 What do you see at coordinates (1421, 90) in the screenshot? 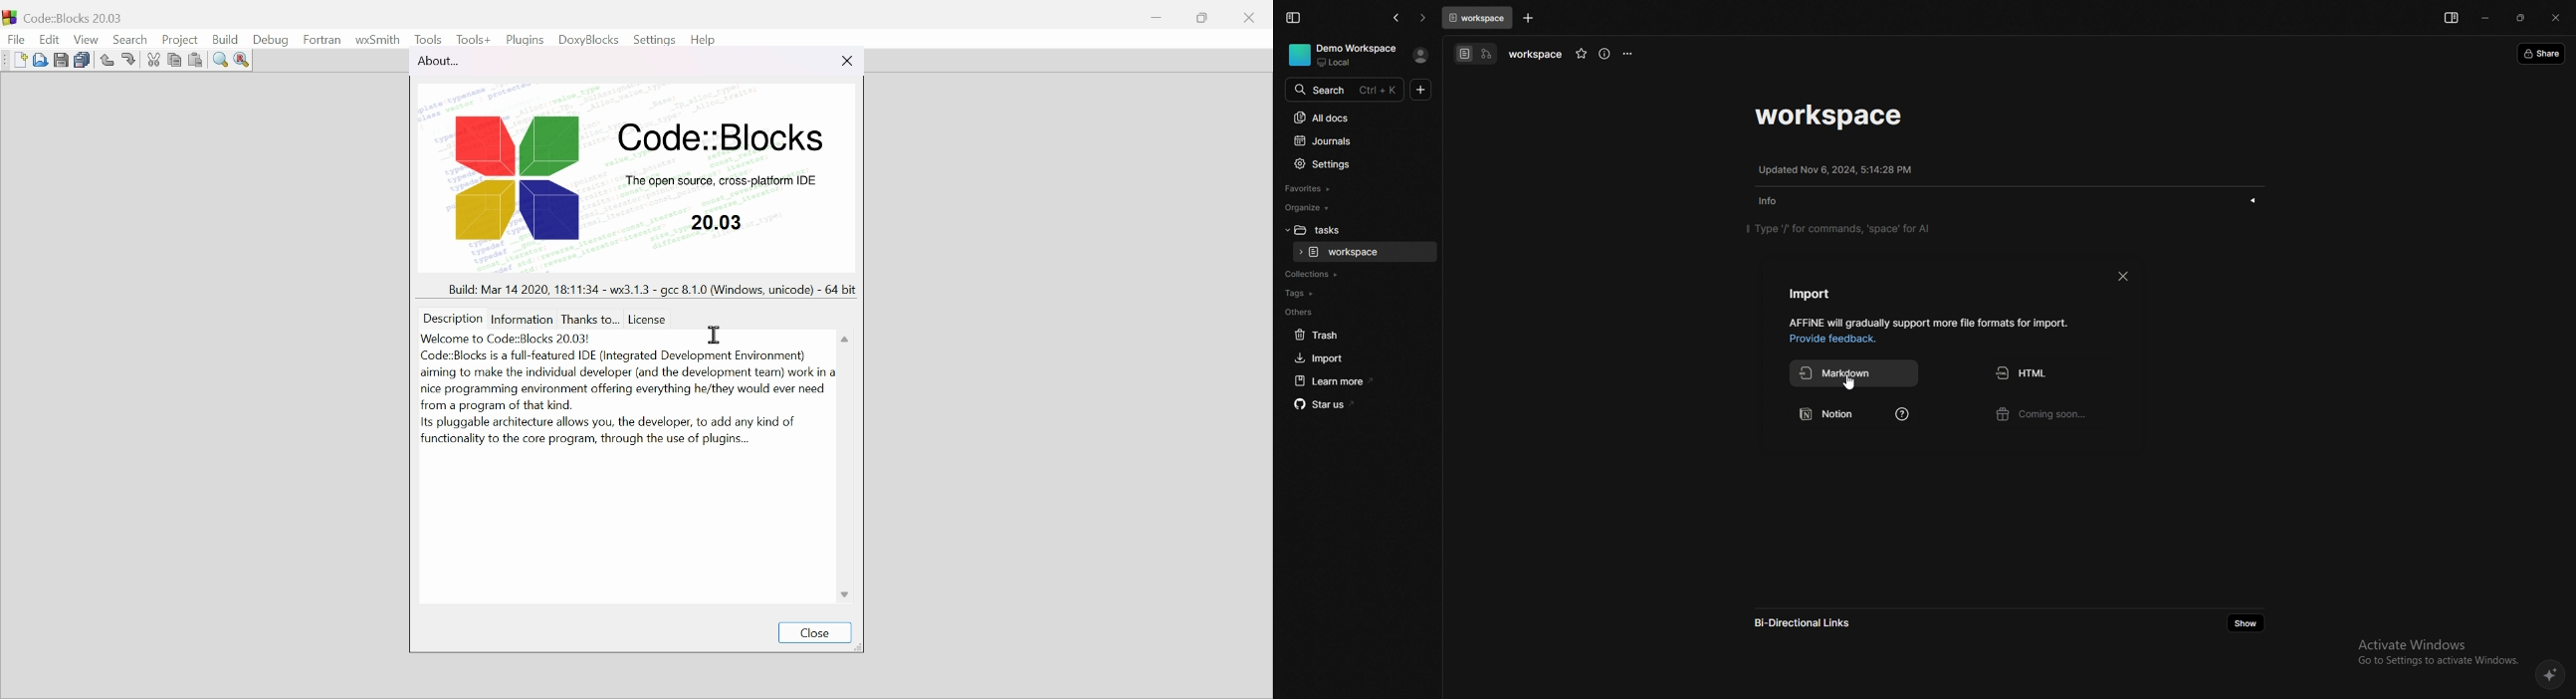
I see `new doc` at bounding box center [1421, 90].